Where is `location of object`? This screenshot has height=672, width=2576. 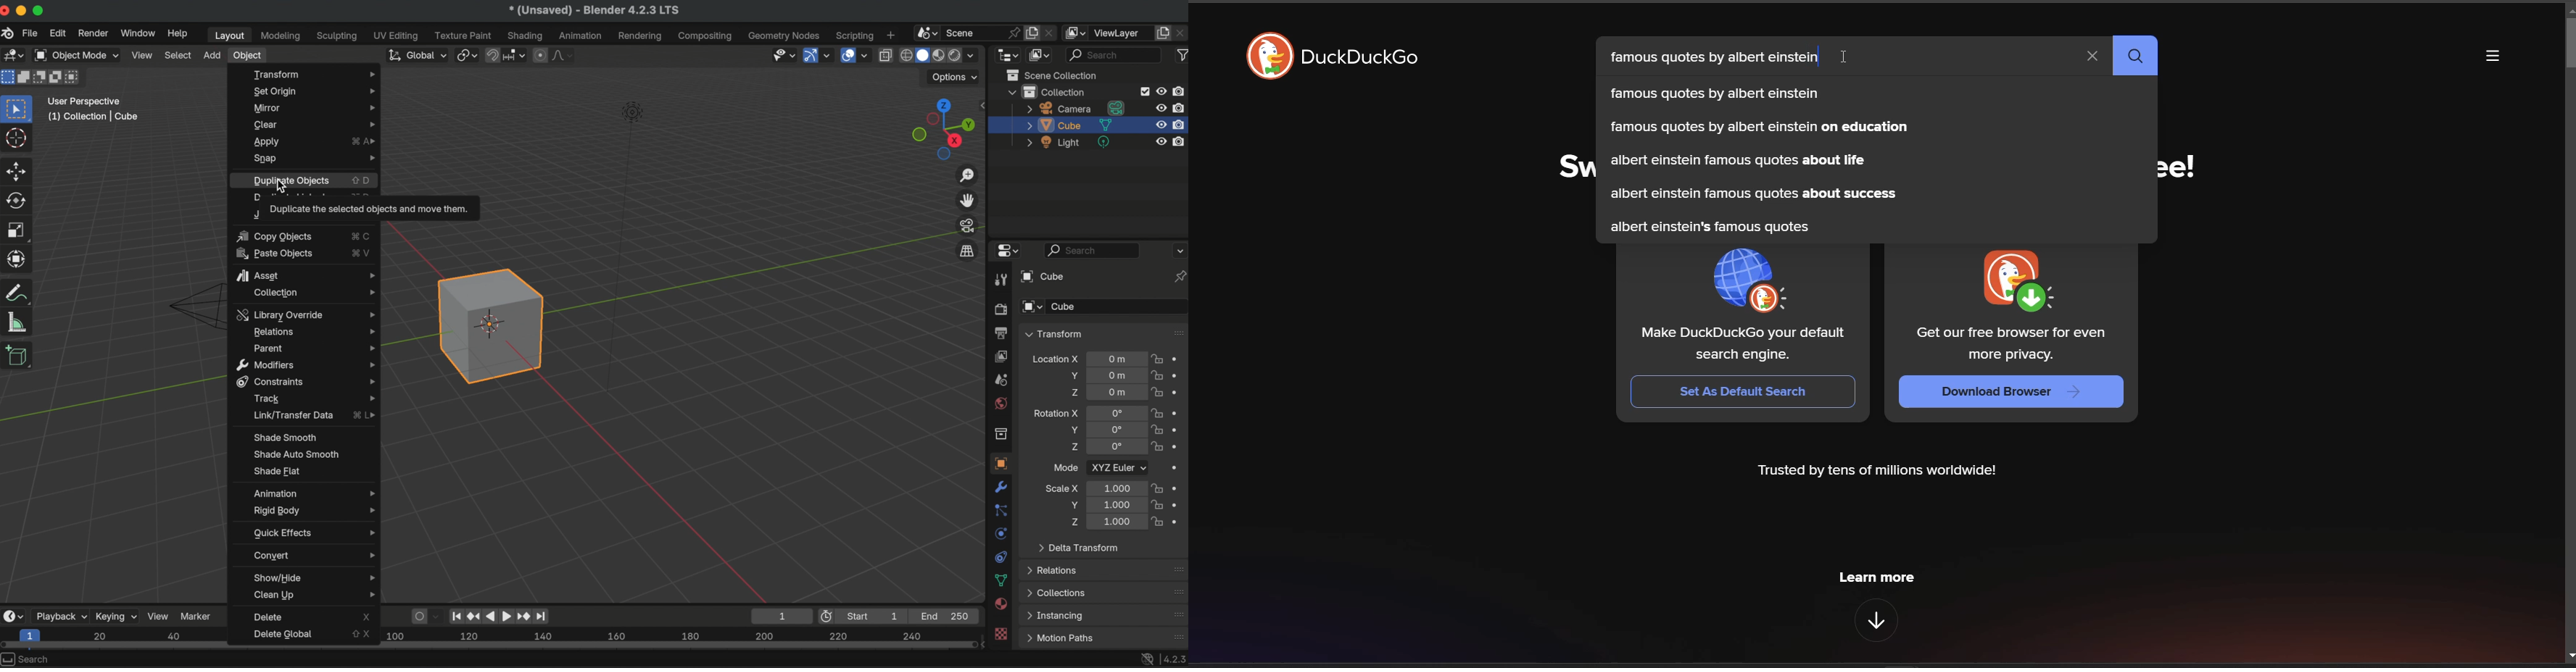 location of object is located at coordinates (1117, 392).